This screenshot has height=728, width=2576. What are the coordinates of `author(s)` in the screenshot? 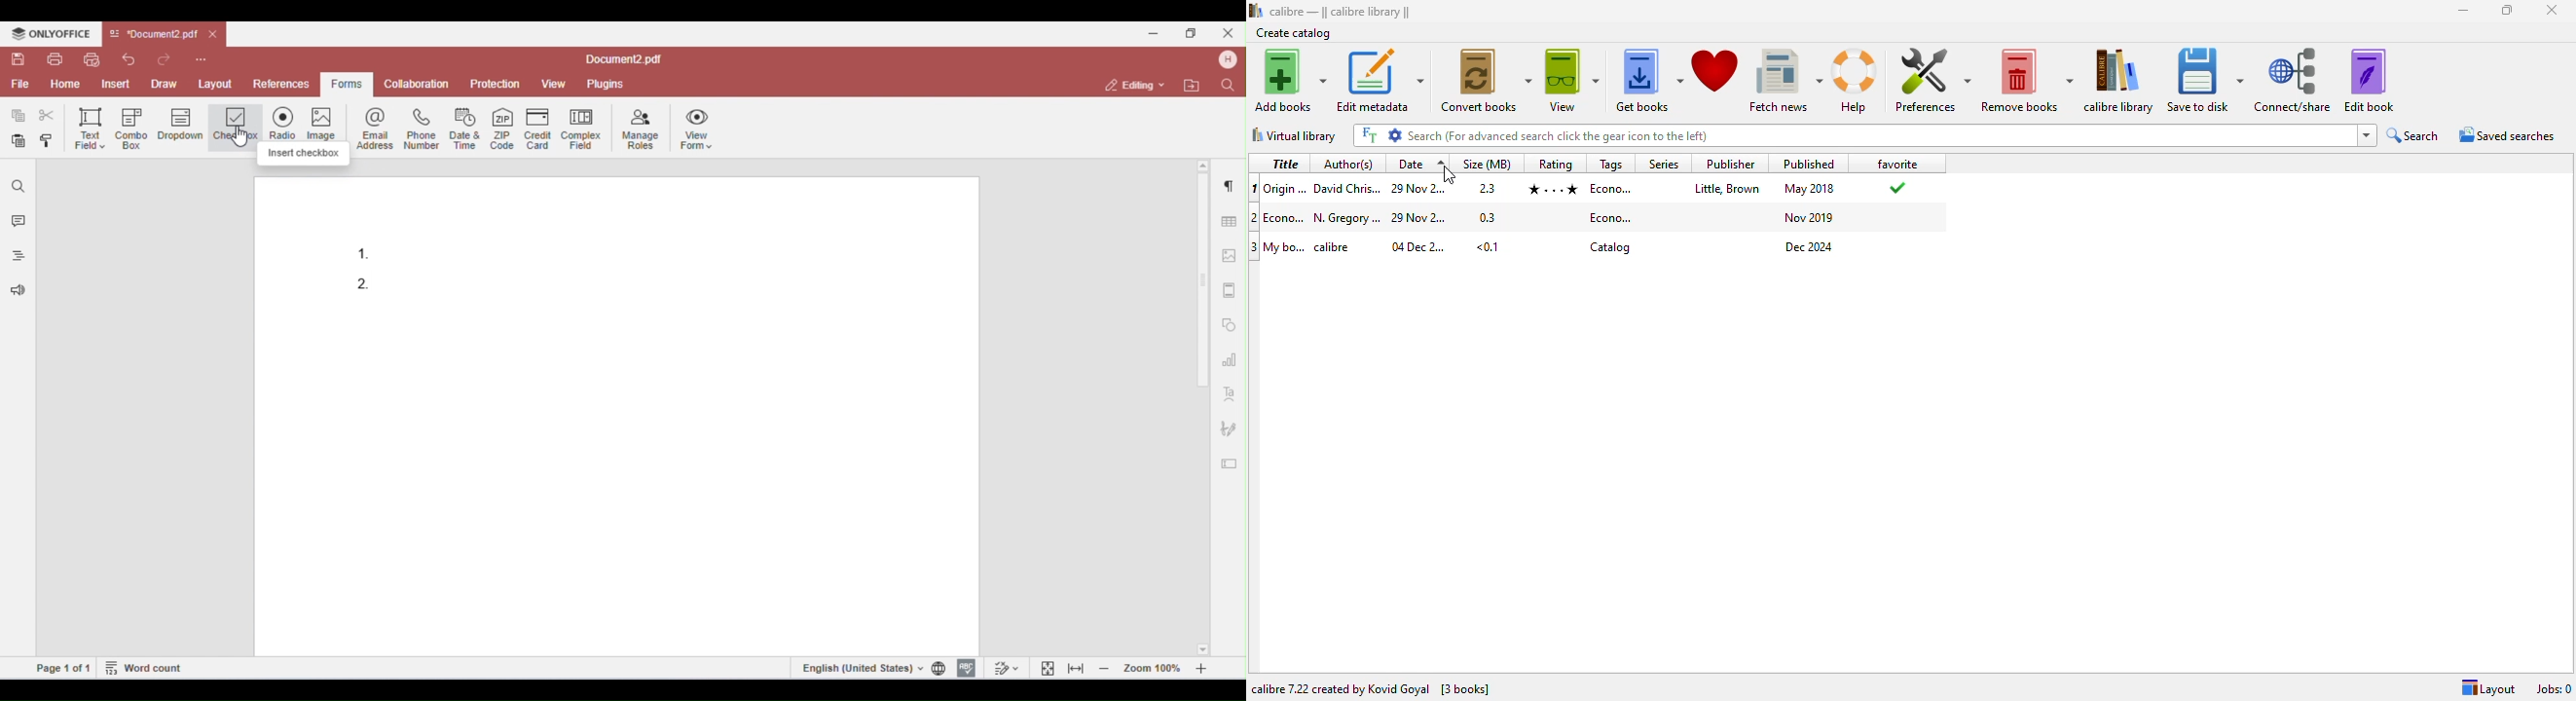 It's located at (1351, 164).